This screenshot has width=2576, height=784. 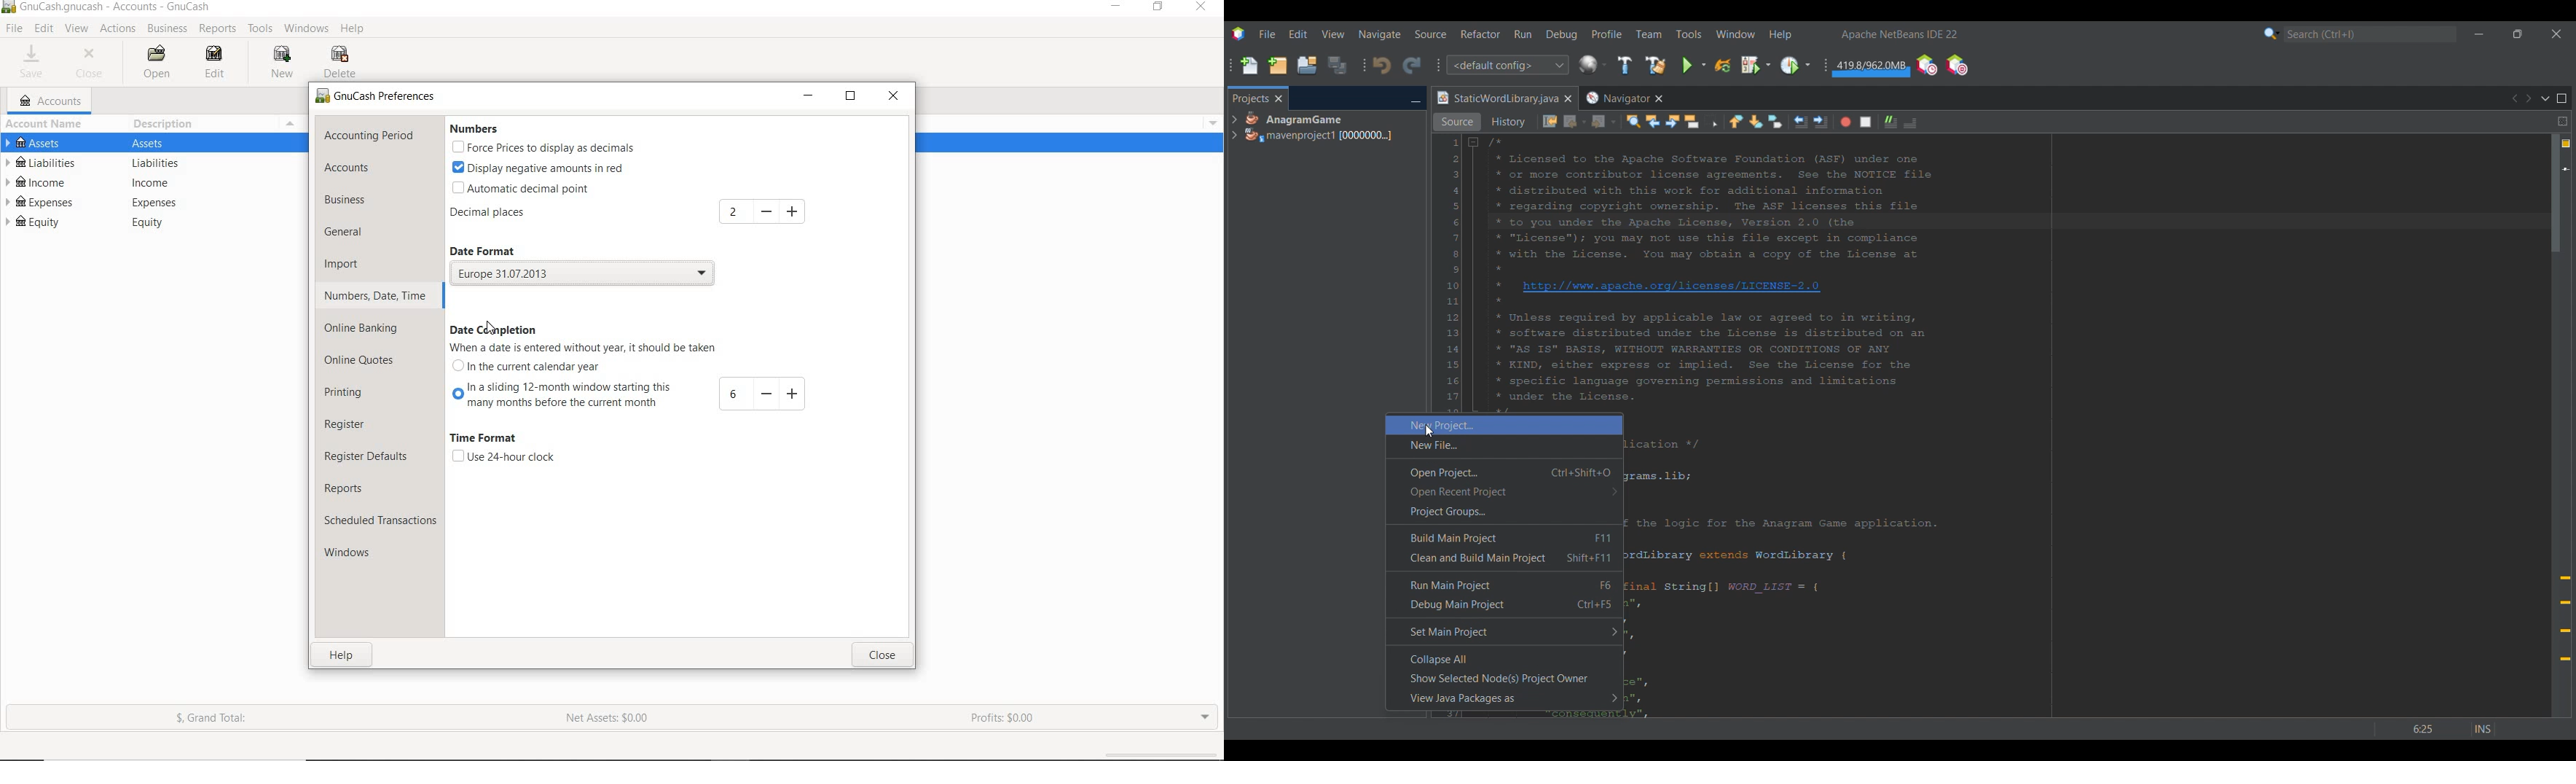 What do you see at coordinates (93, 63) in the screenshot?
I see `CLOSE` at bounding box center [93, 63].